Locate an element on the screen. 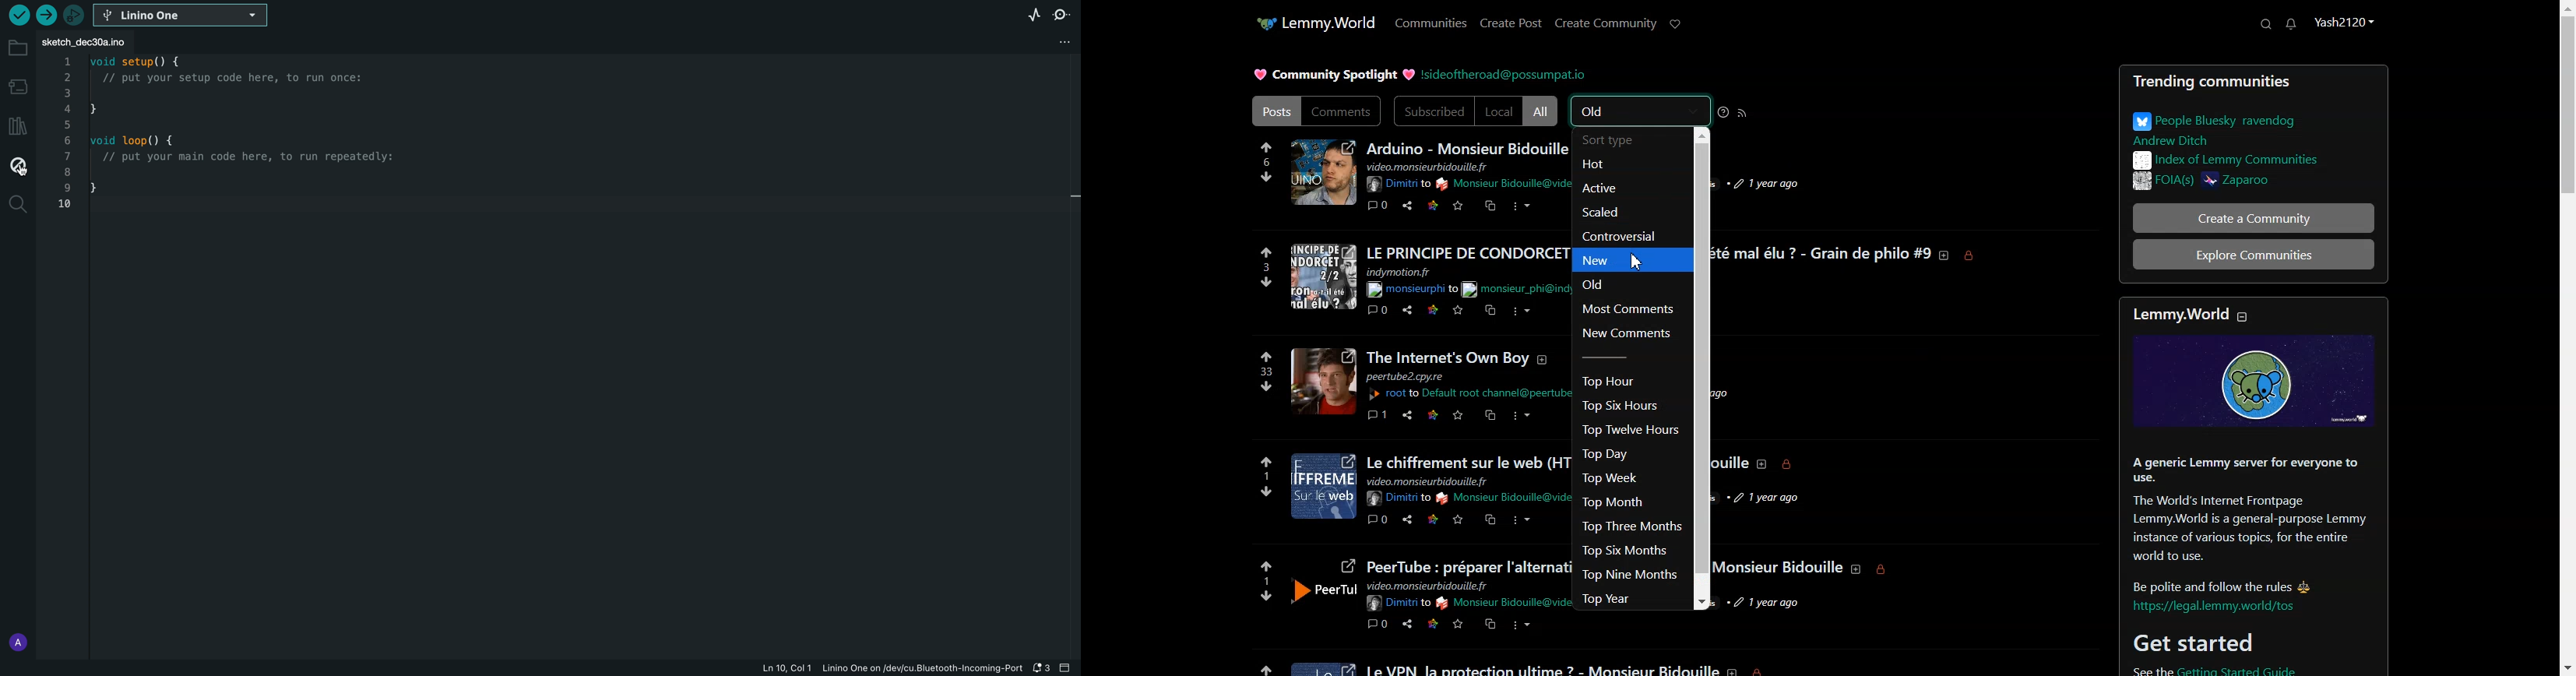 The height and width of the screenshot is (700, 2576).  is located at coordinates (1522, 522).